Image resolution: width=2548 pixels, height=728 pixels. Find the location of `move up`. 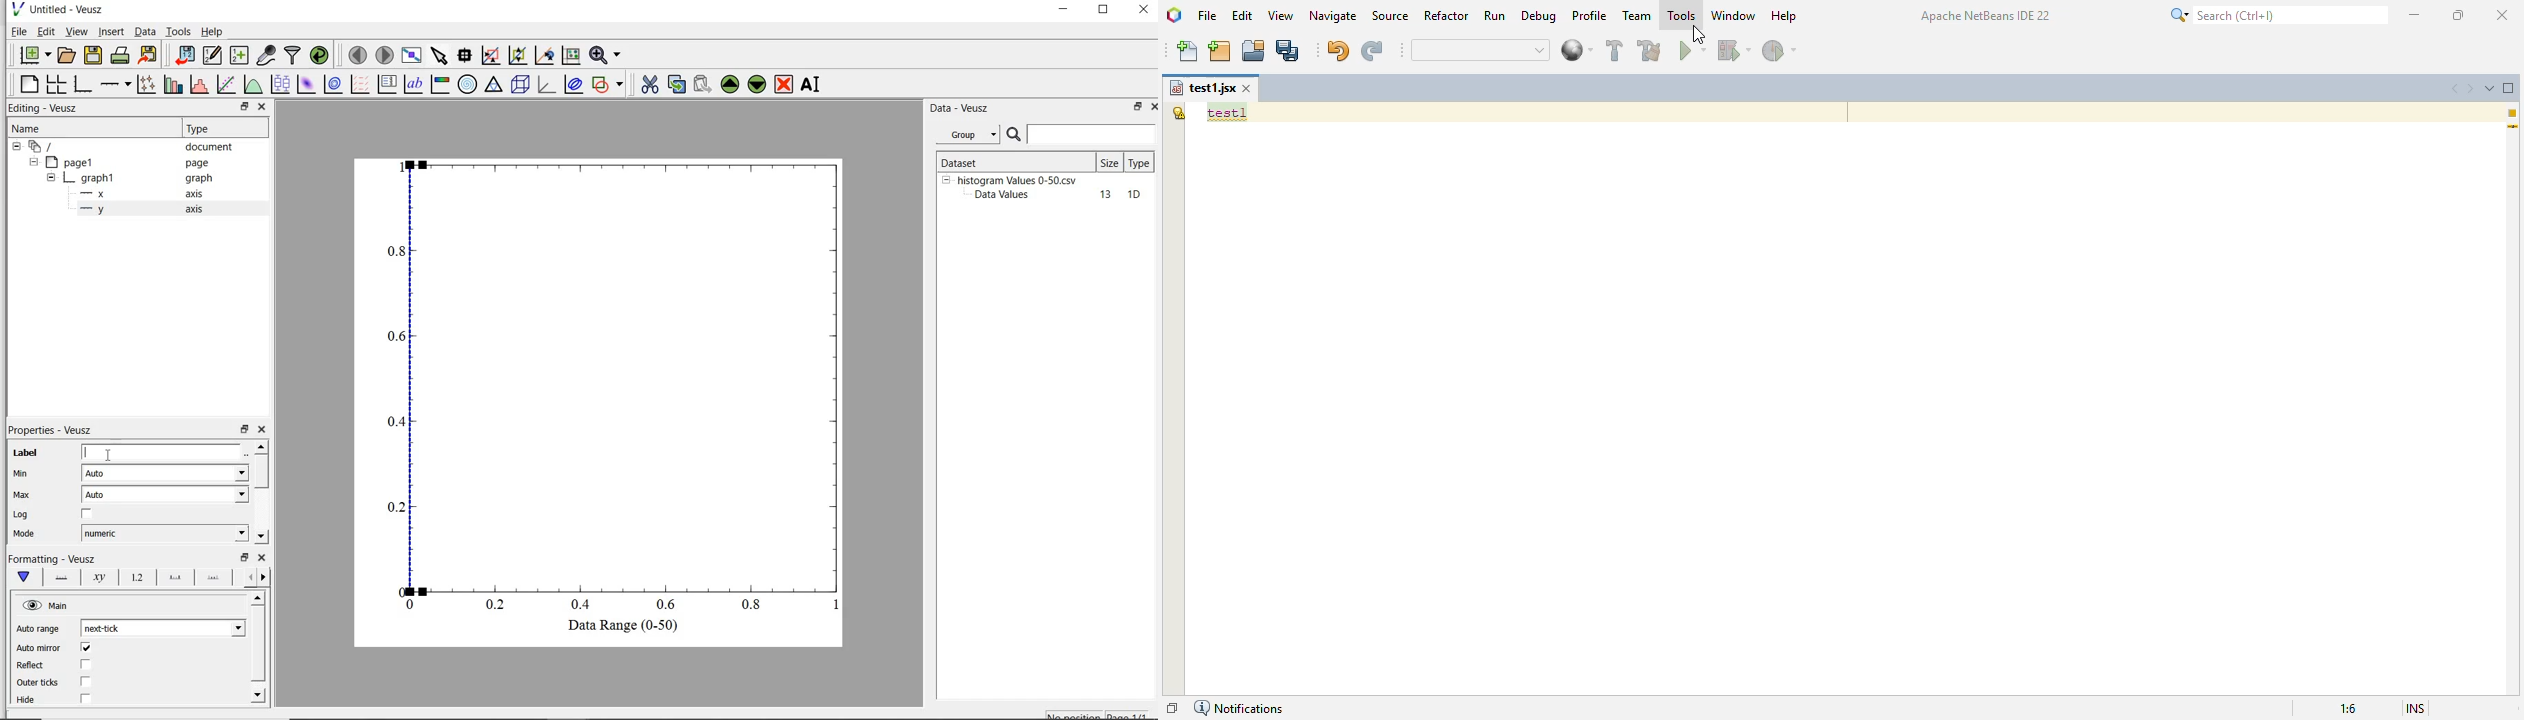

move up is located at coordinates (261, 446).